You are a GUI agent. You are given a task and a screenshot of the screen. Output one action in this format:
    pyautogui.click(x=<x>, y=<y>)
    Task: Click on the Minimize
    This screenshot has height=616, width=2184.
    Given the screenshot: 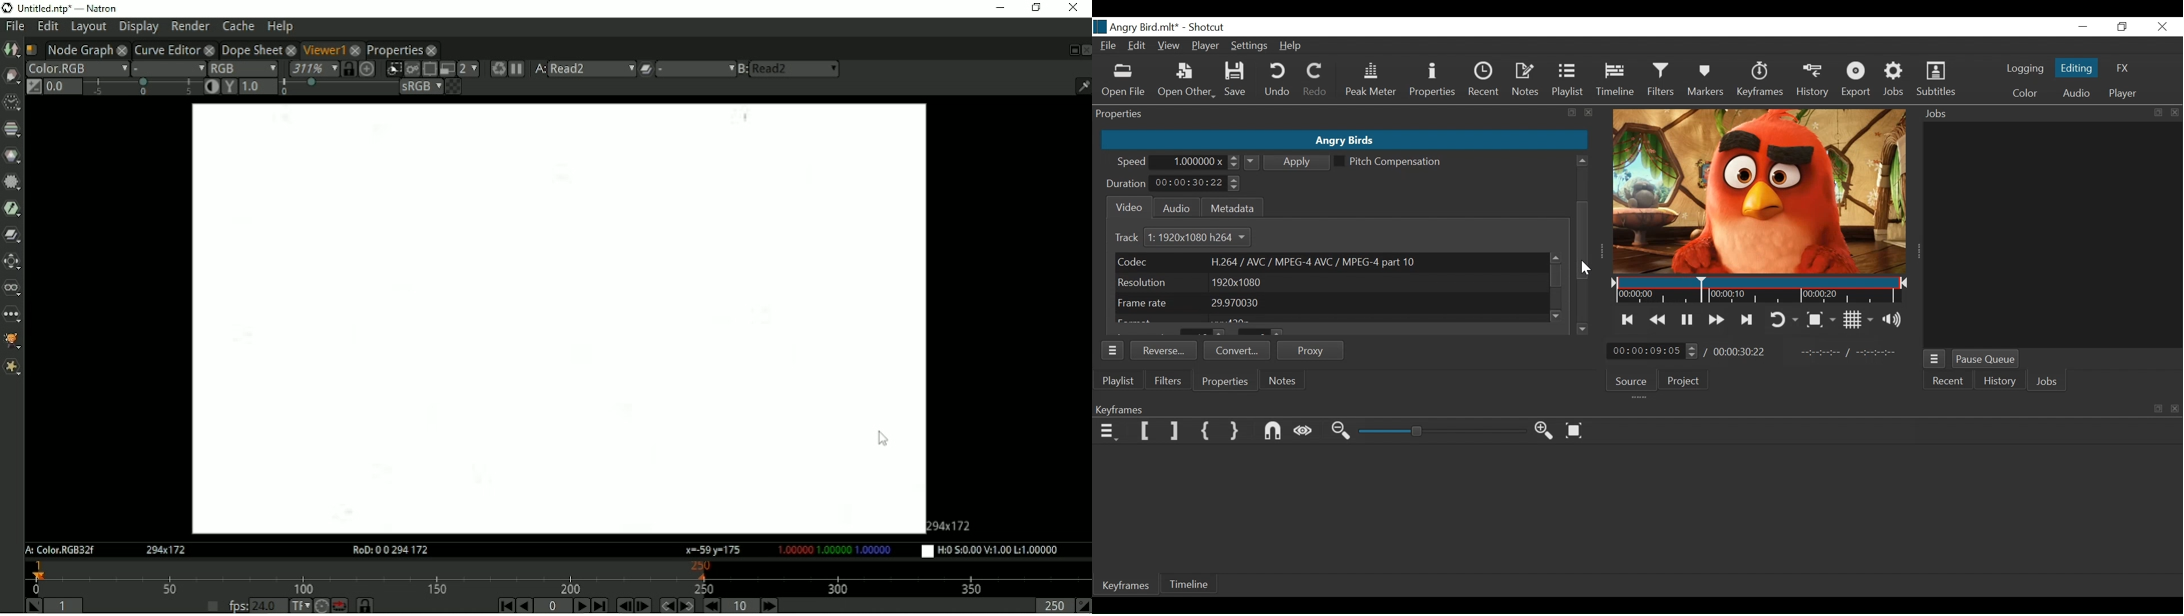 What is the action you would take?
    pyautogui.click(x=2083, y=27)
    